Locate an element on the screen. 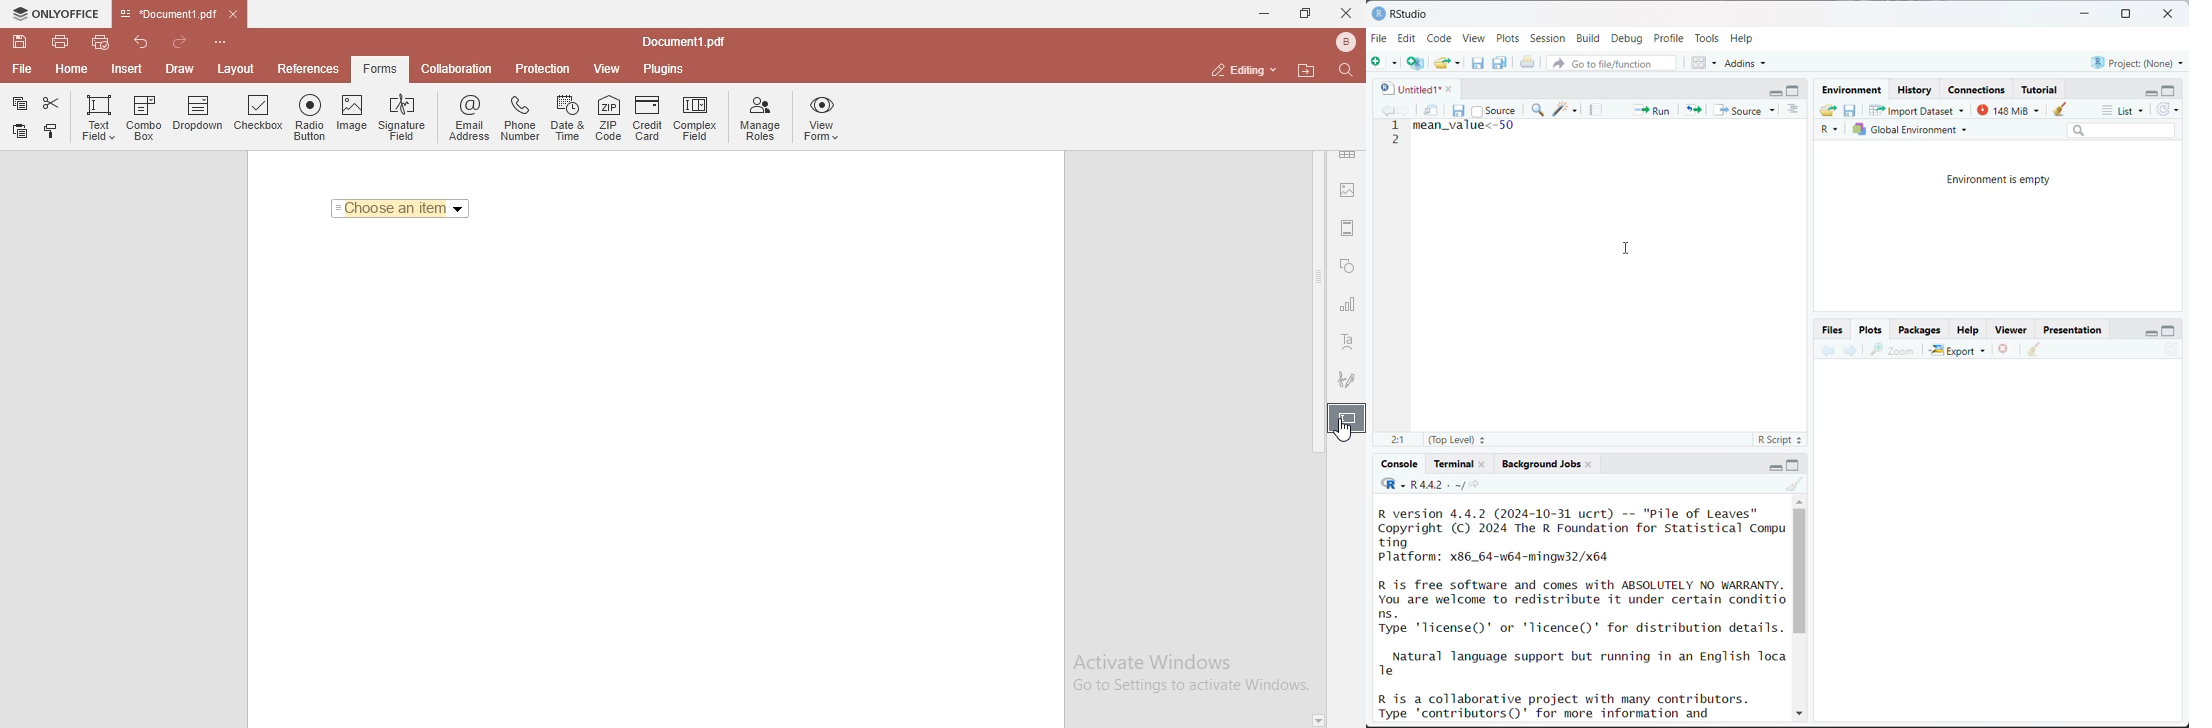  go forward to next source location is located at coordinates (1404, 111).